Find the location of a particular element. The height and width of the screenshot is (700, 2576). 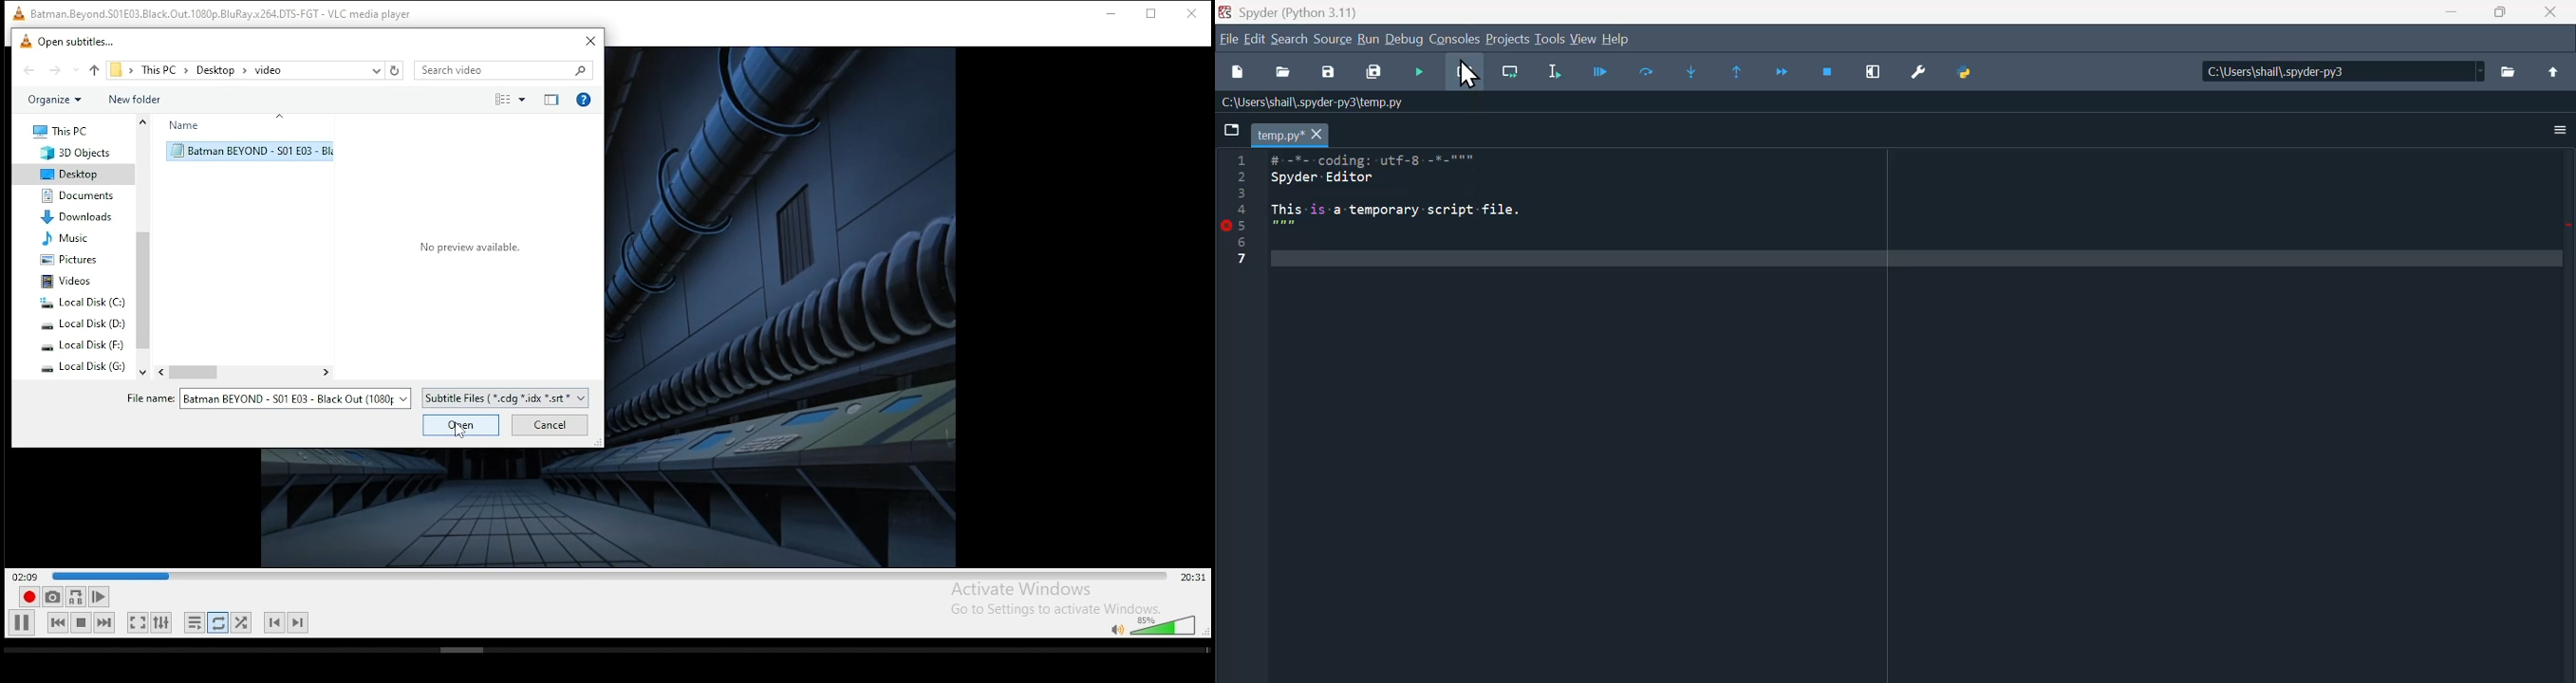

options is located at coordinates (2560, 130).